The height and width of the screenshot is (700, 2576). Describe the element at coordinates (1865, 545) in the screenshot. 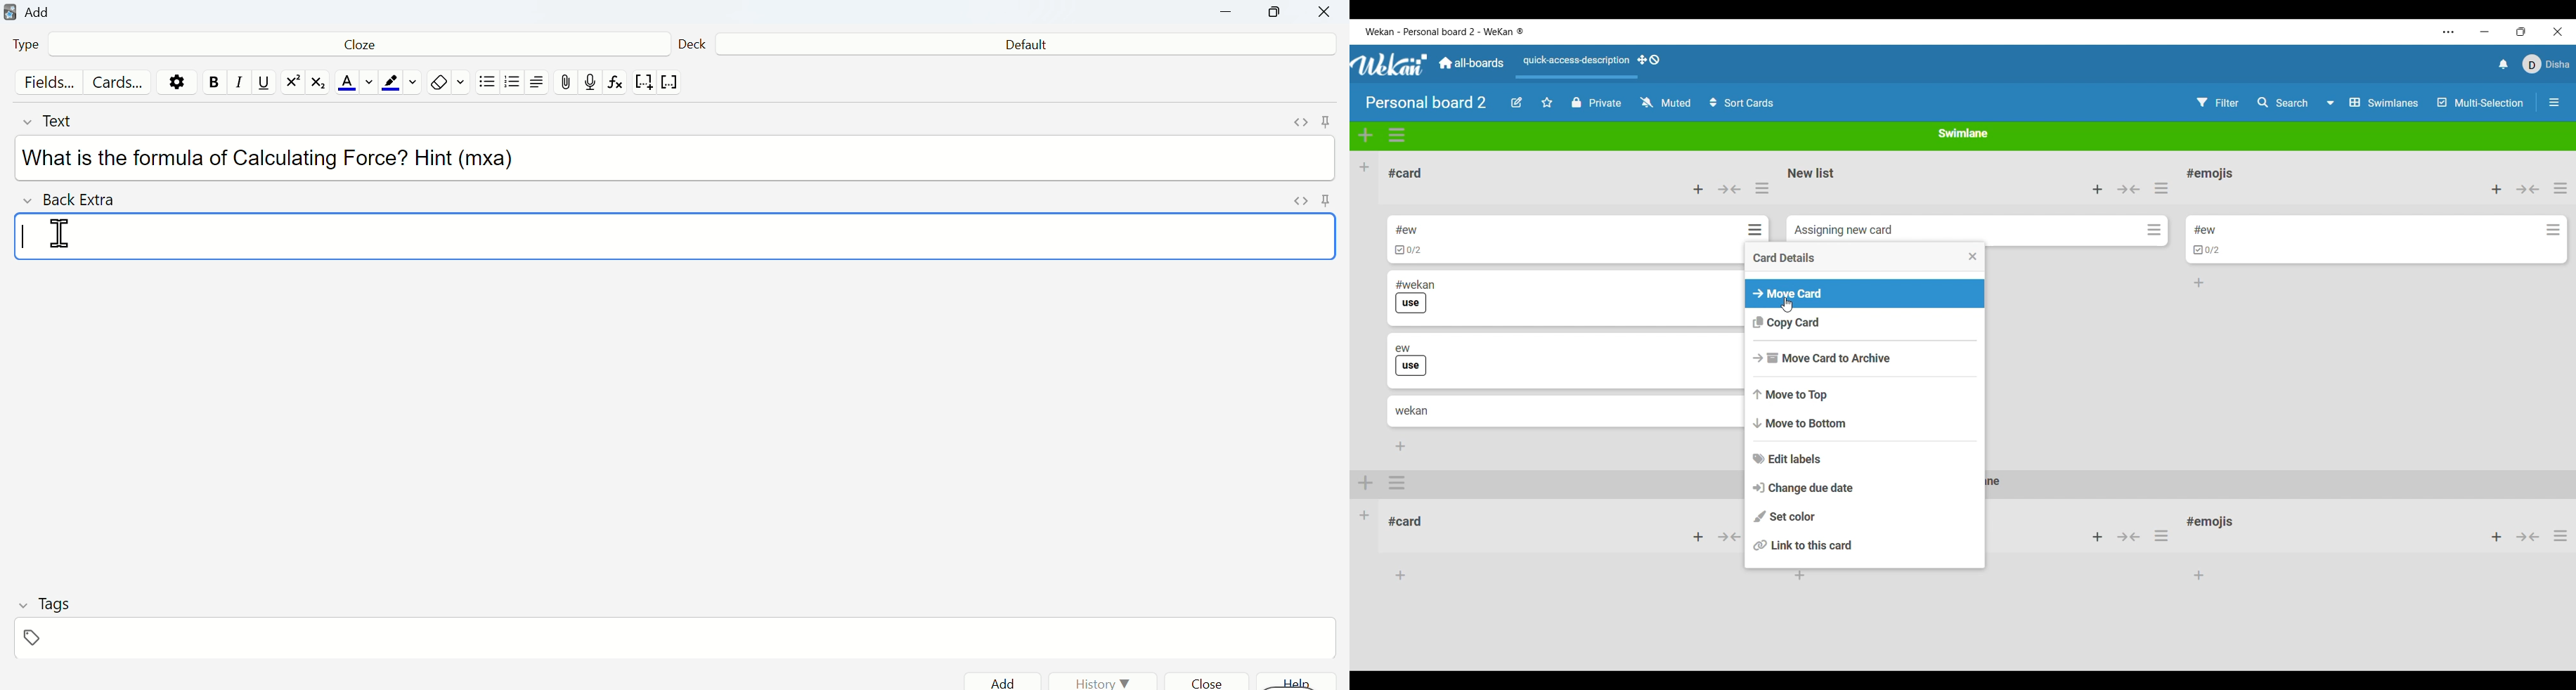

I see `Link to this card` at that location.